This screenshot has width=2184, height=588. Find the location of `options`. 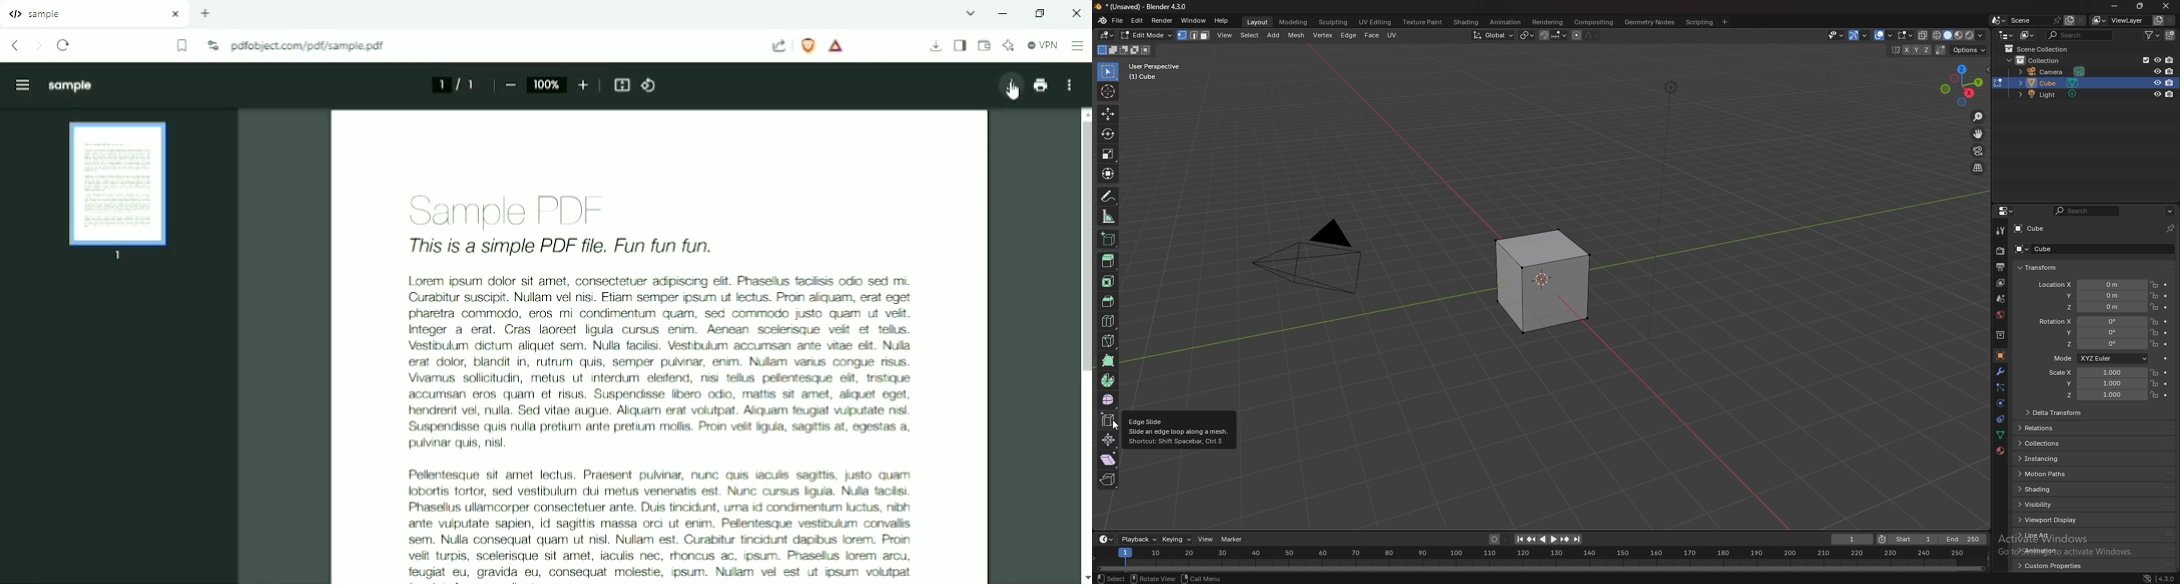

options is located at coordinates (1968, 50).